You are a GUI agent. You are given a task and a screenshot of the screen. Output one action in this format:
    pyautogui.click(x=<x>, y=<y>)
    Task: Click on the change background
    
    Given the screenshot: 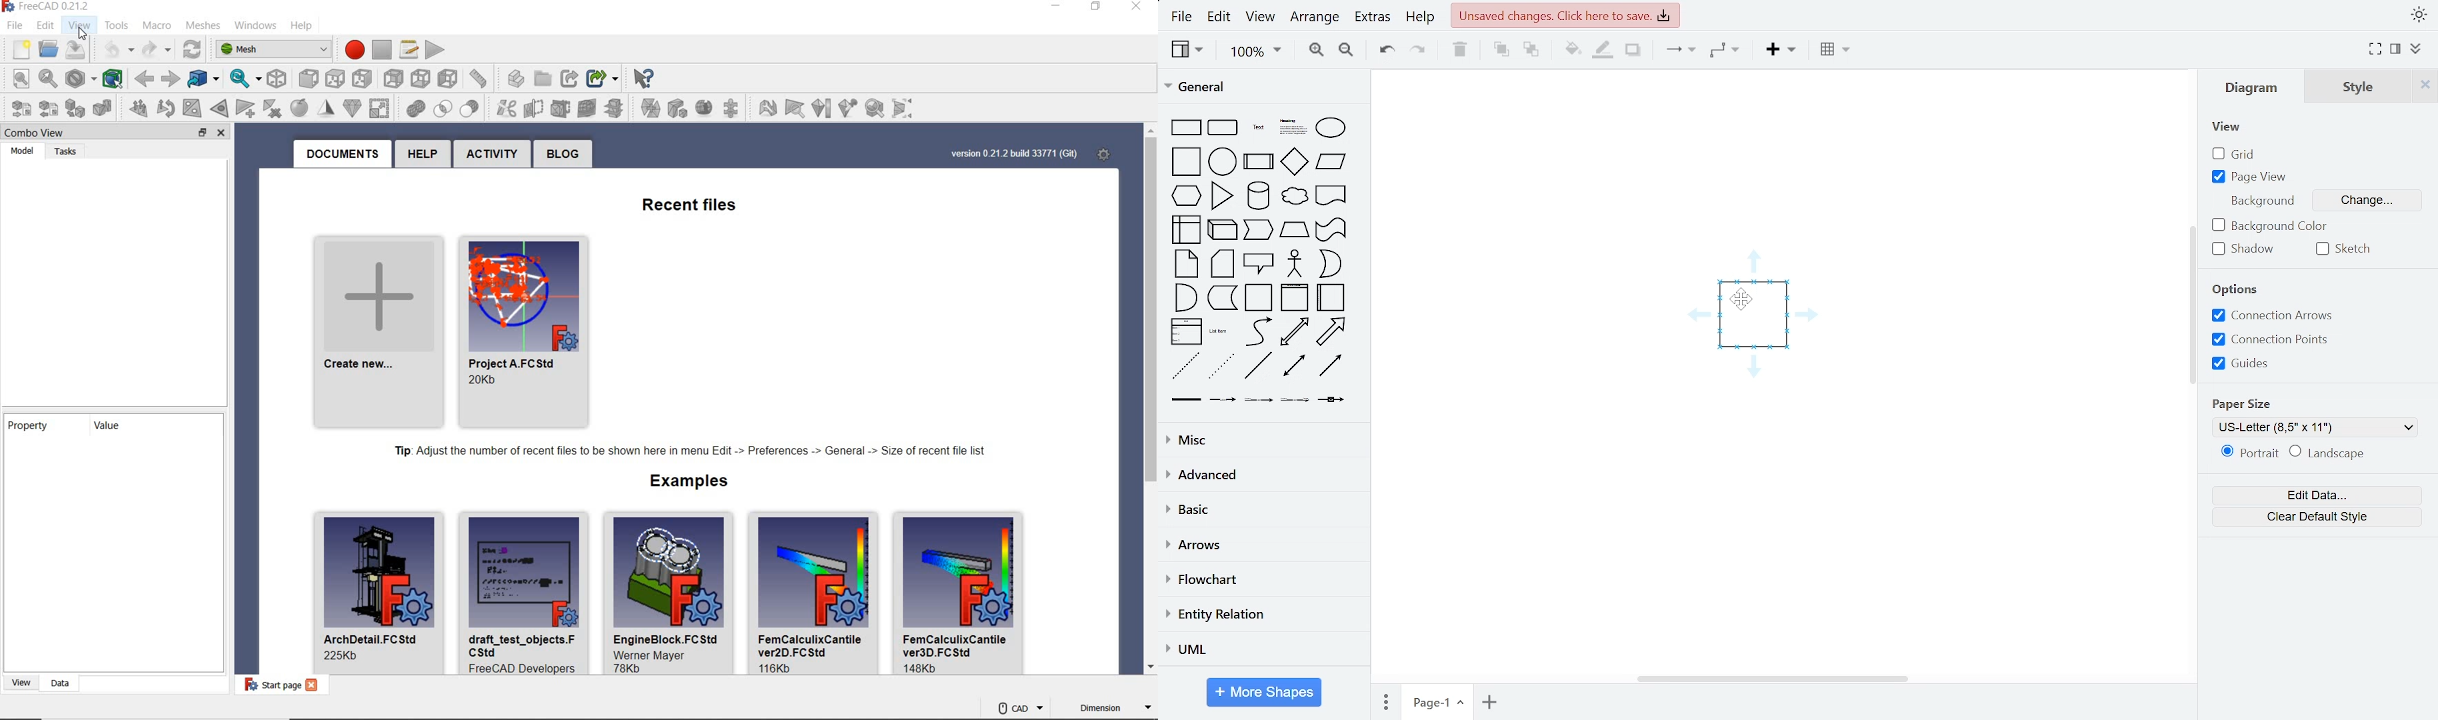 What is the action you would take?
    pyautogui.click(x=2378, y=202)
    